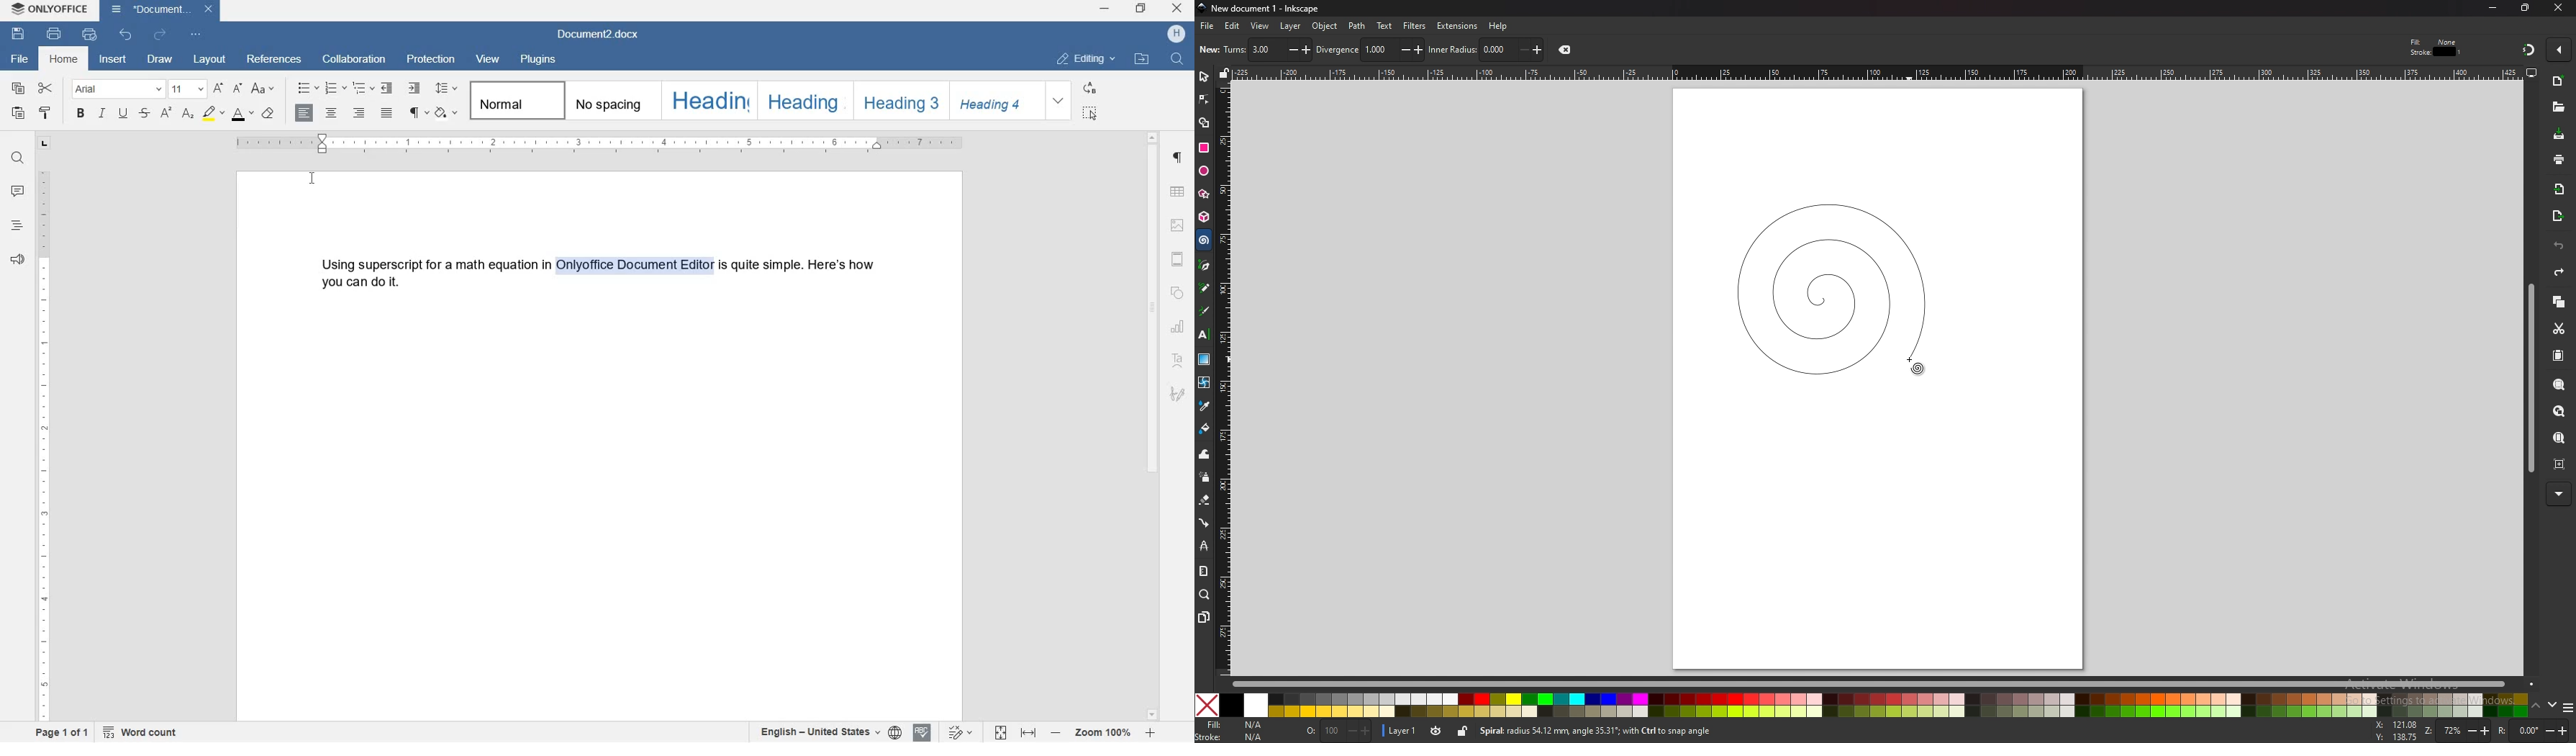 The height and width of the screenshot is (756, 2576). Describe the element at coordinates (2559, 189) in the screenshot. I see `import` at that location.